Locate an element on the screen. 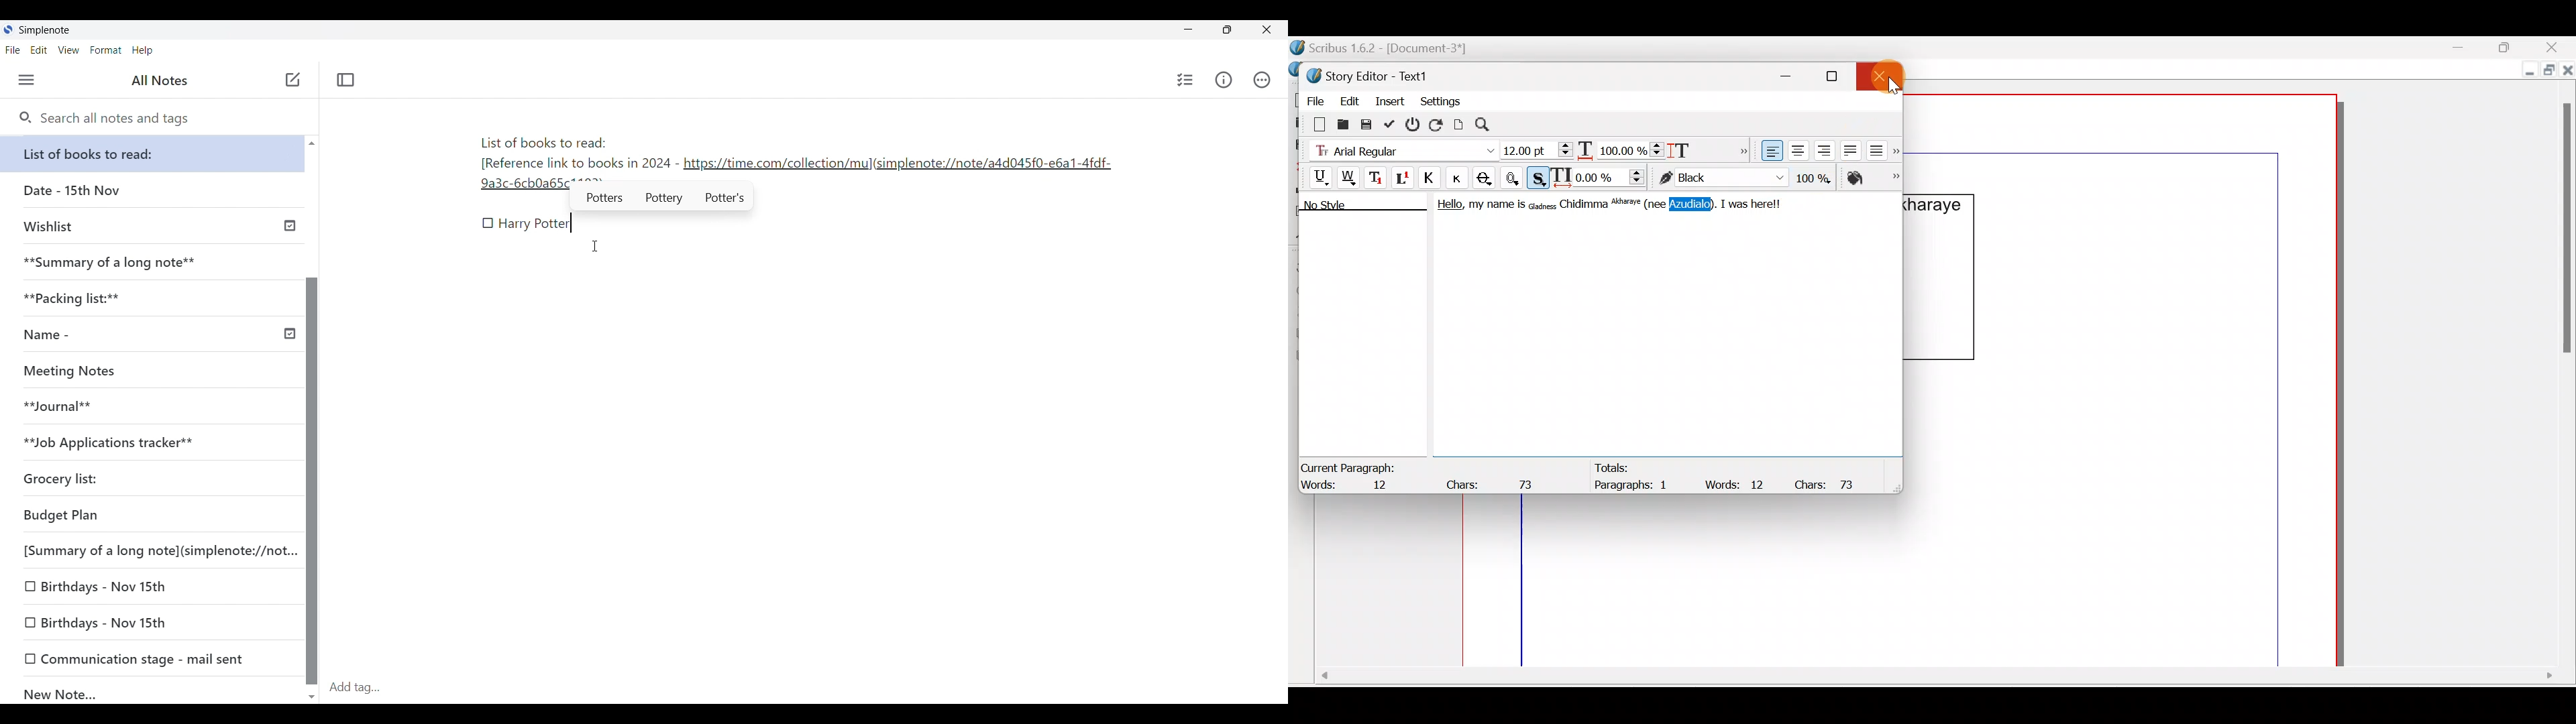 This screenshot has height=728, width=2576. Cursor is located at coordinates (596, 246).